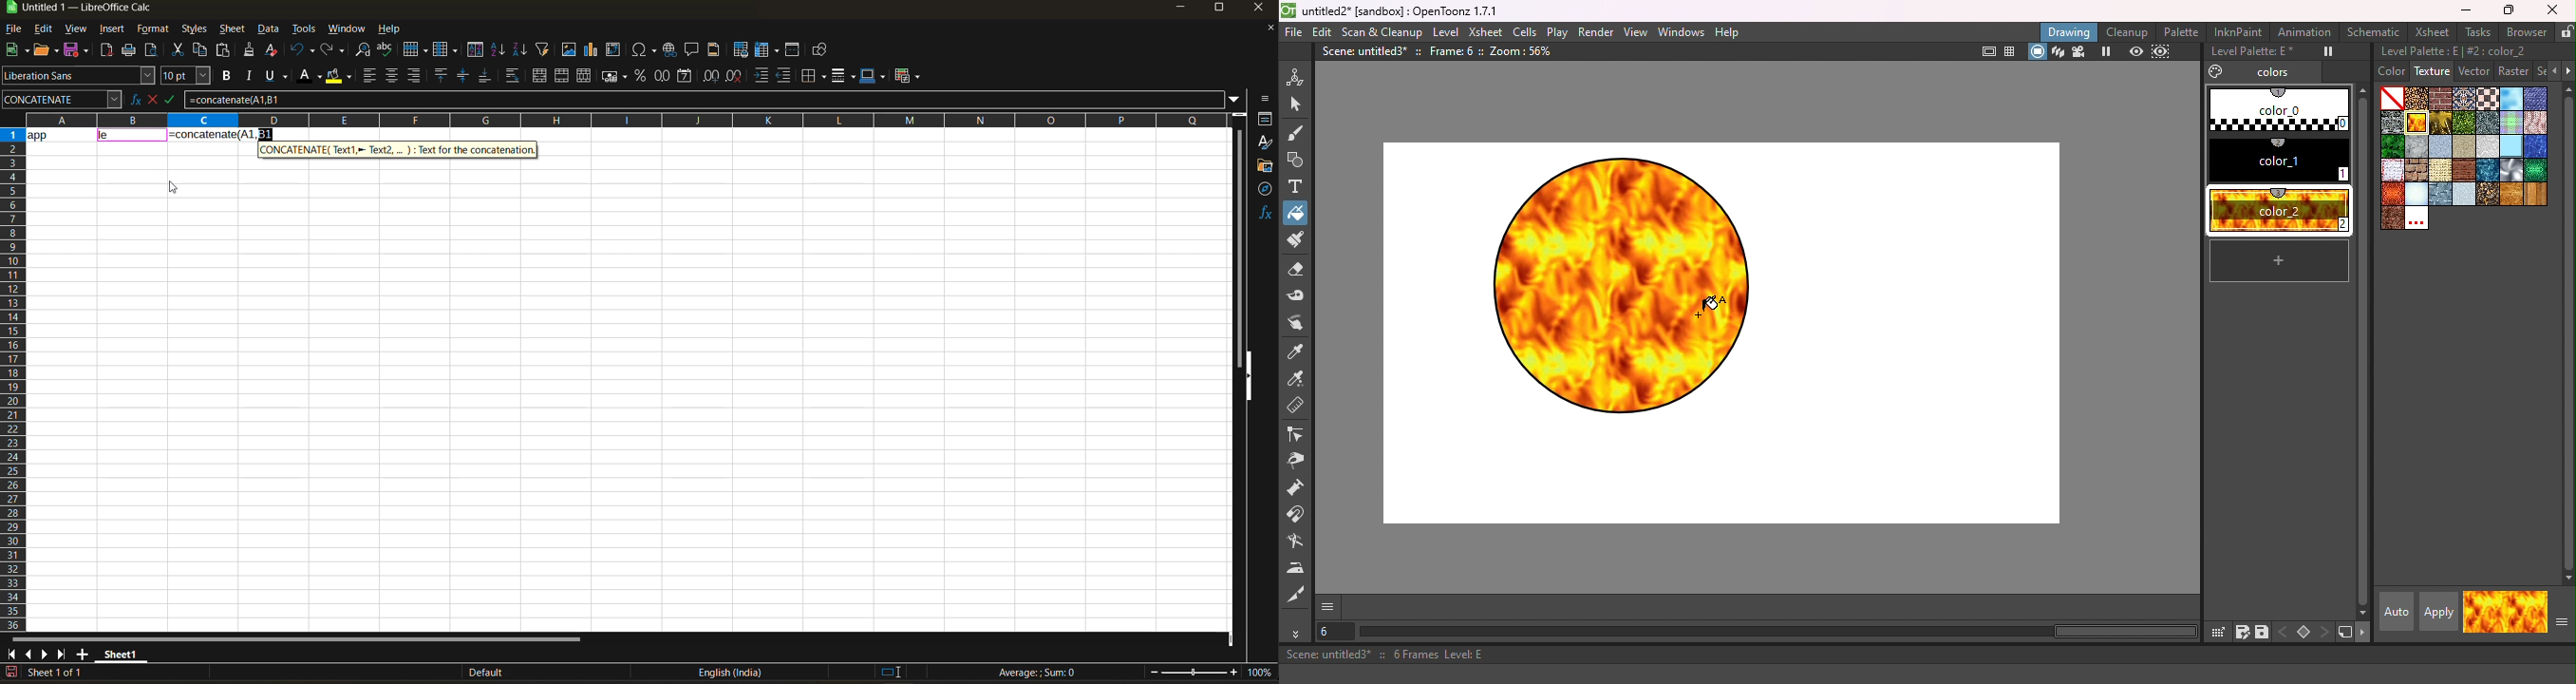 The width and height of the screenshot is (2576, 700). What do you see at coordinates (62, 654) in the screenshot?
I see `scroll to last sheet` at bounding box center [62, 654].